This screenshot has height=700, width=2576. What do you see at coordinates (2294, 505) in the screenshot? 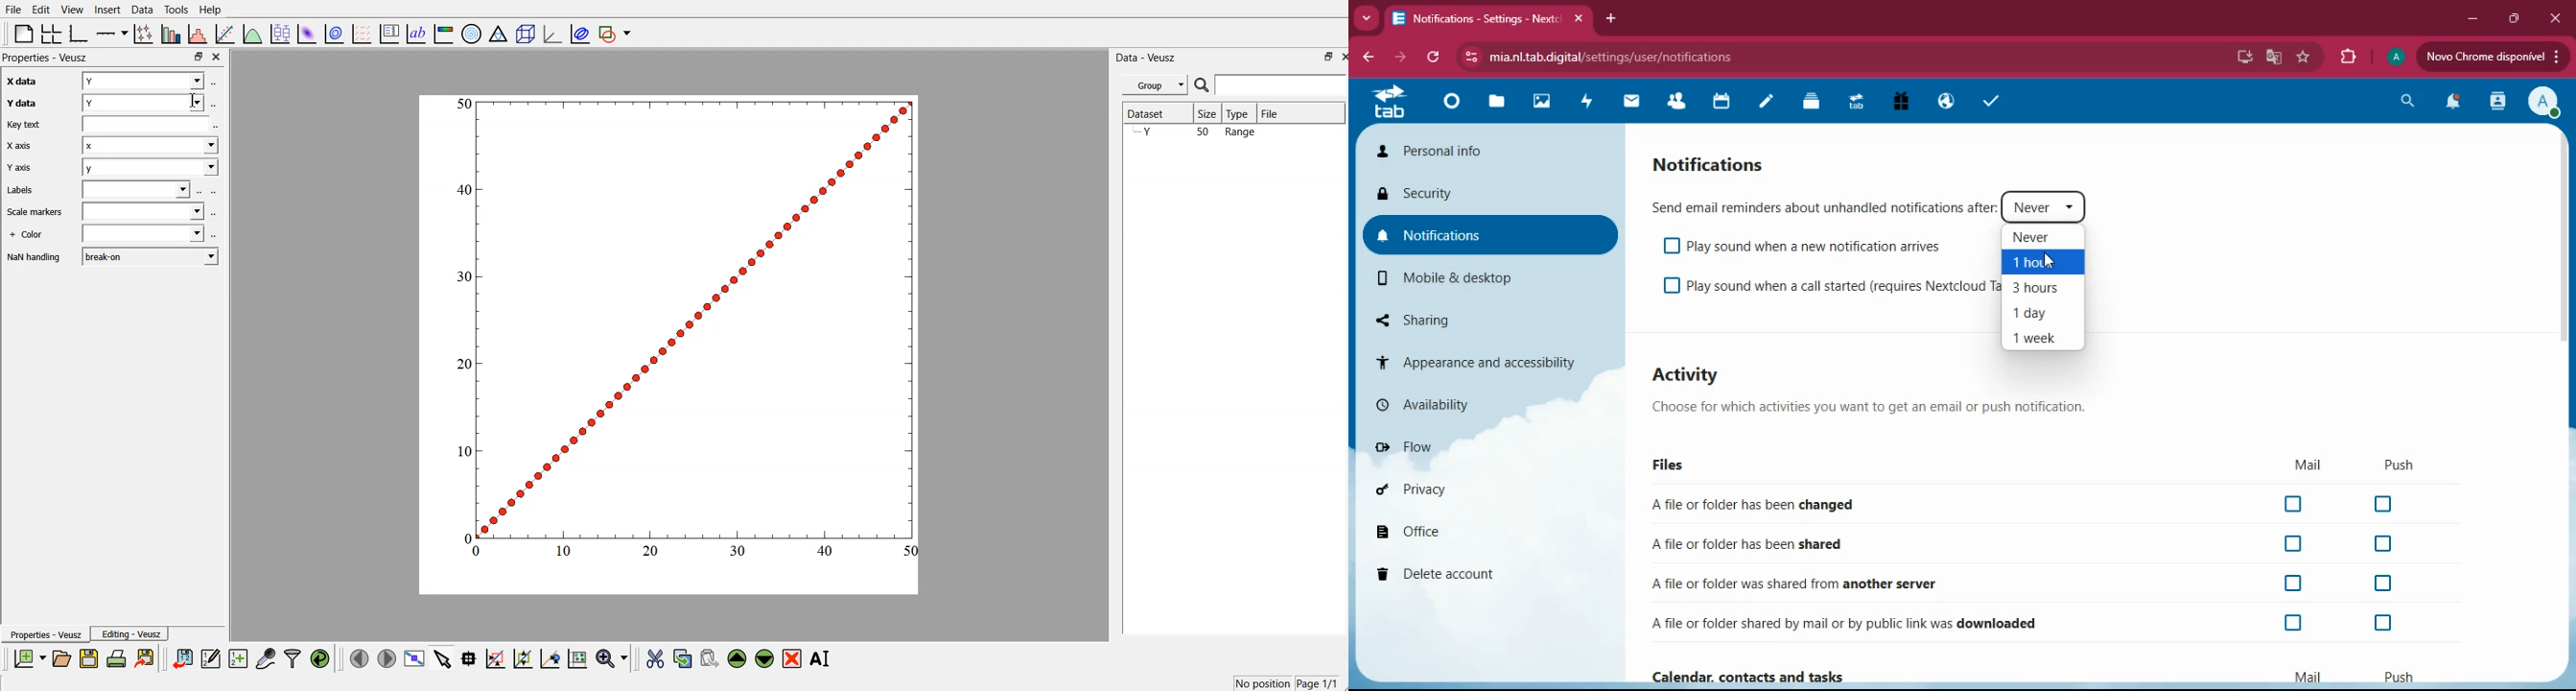
I see `off` at bounding box center [2294, 505].